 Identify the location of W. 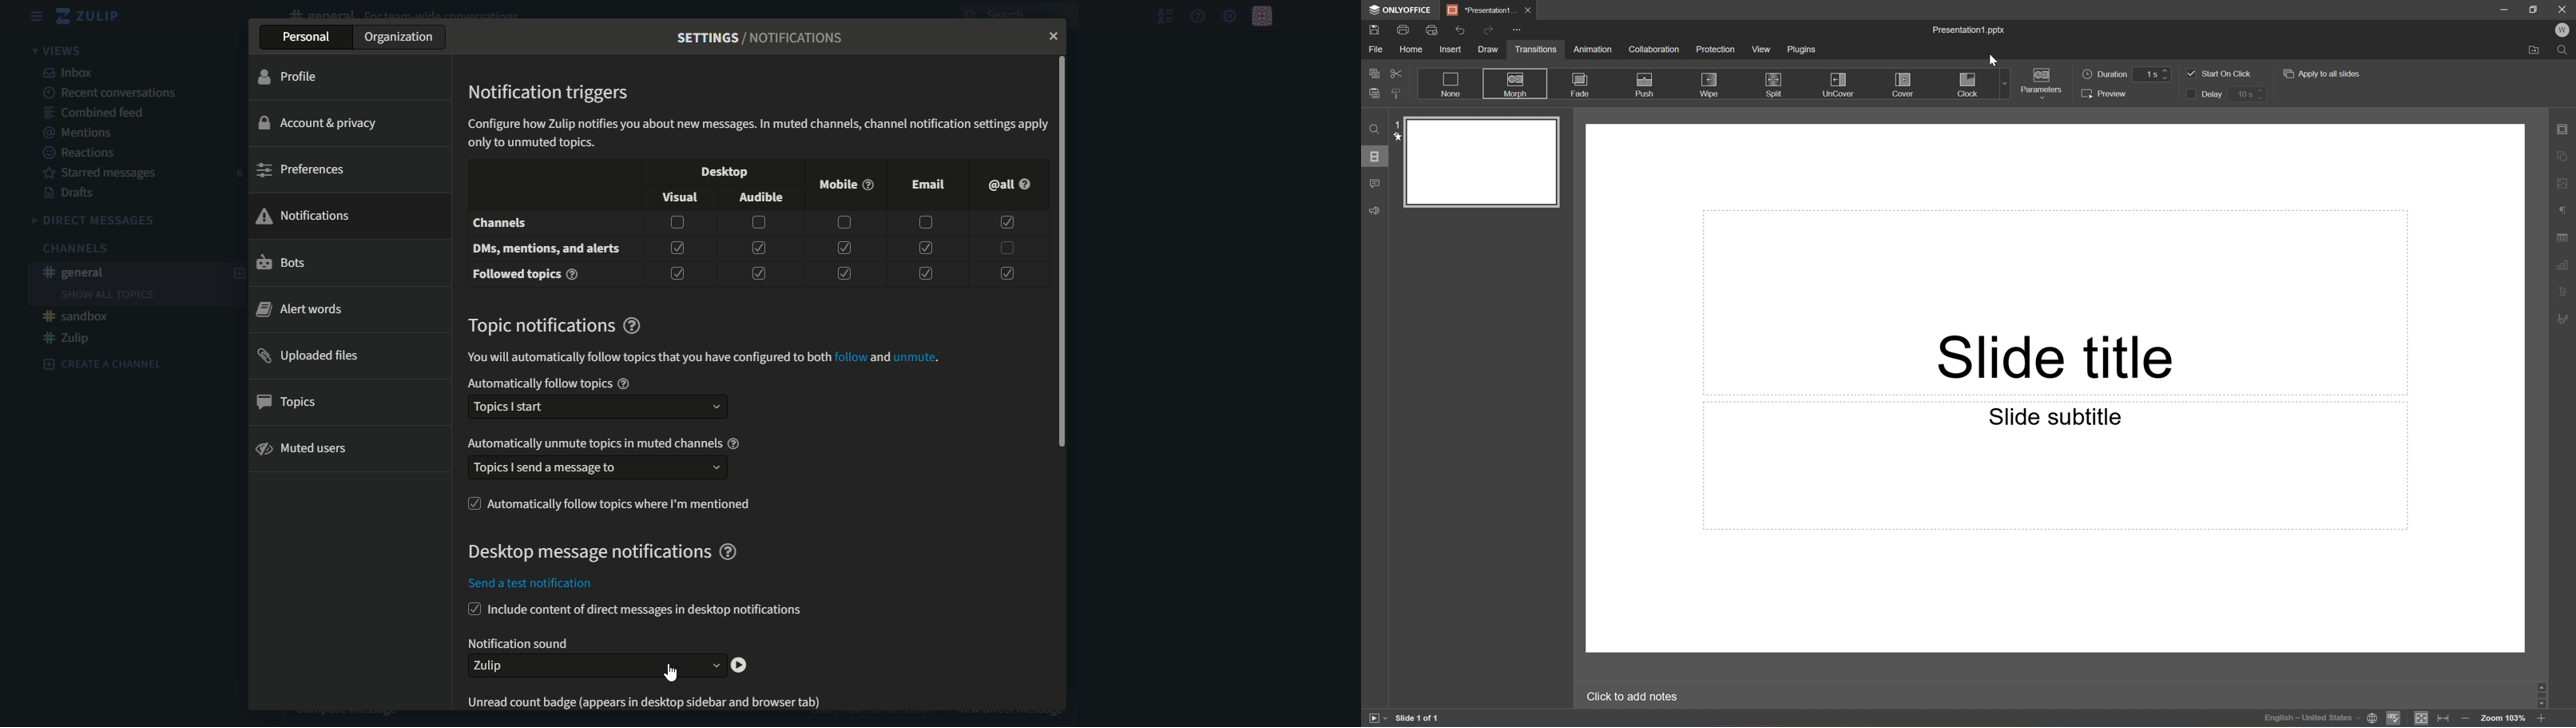
(2564, 29).